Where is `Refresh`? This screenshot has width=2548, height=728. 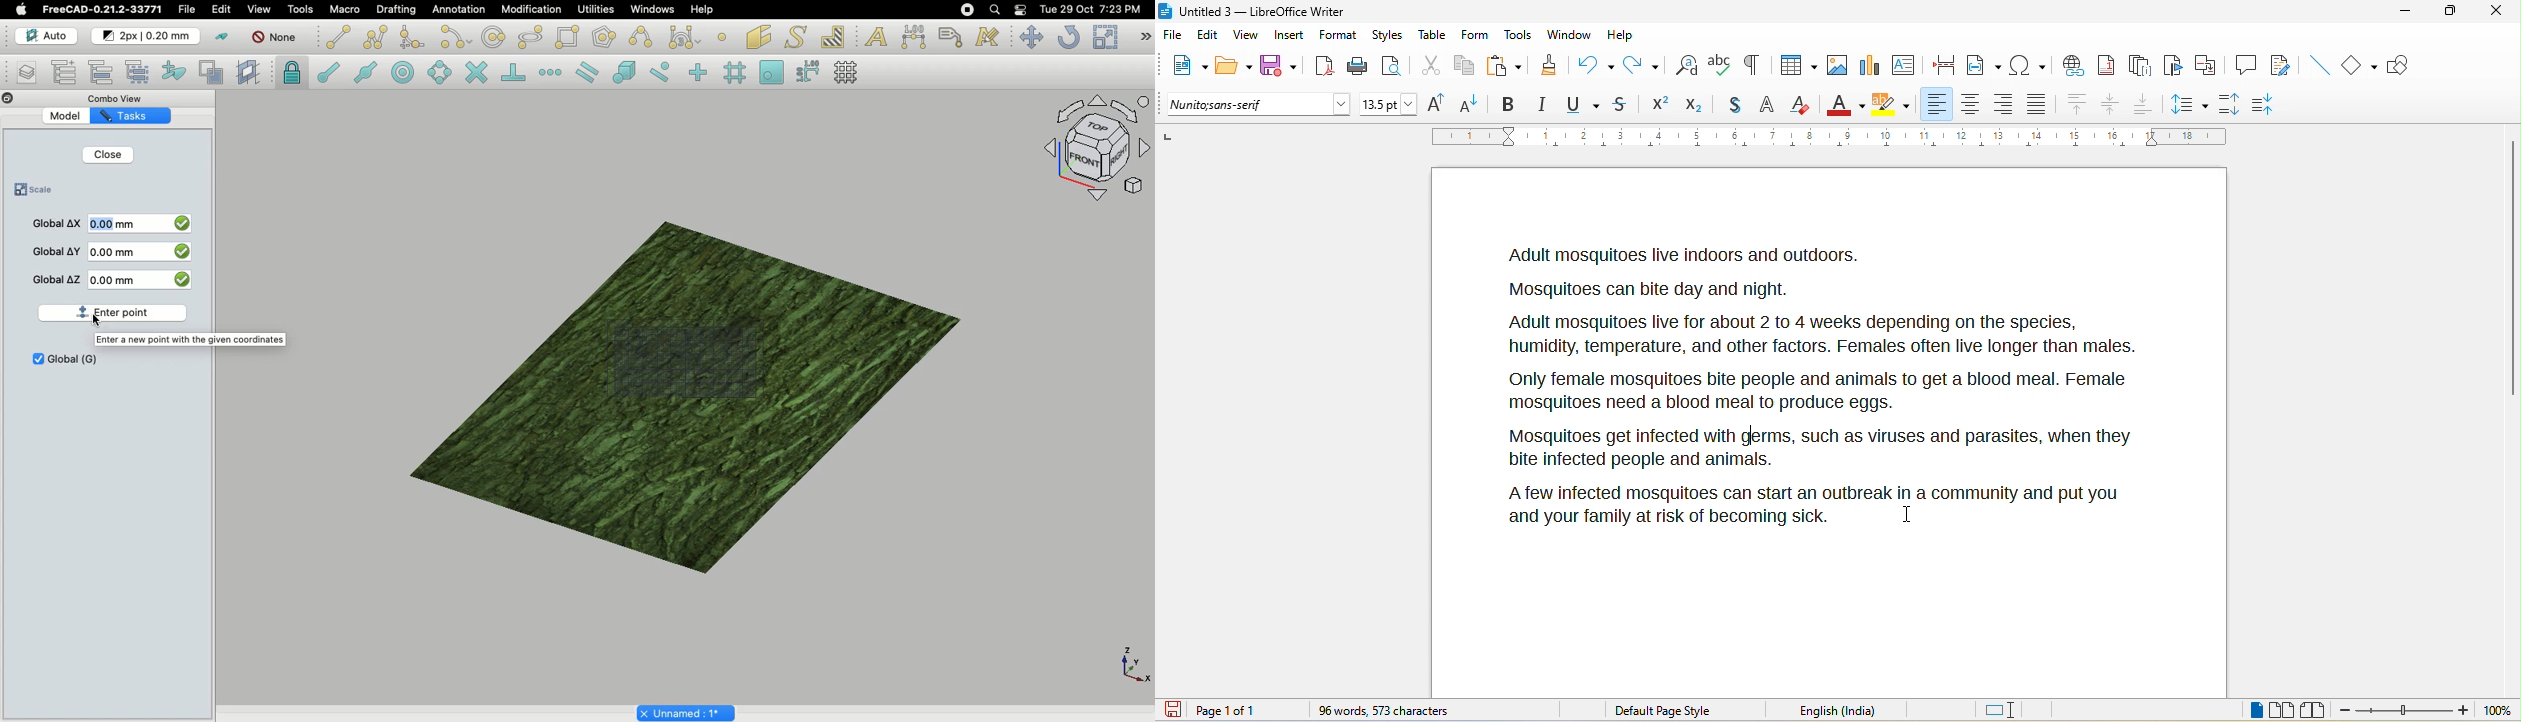
Refresh is located at coordinates (1068, 37).